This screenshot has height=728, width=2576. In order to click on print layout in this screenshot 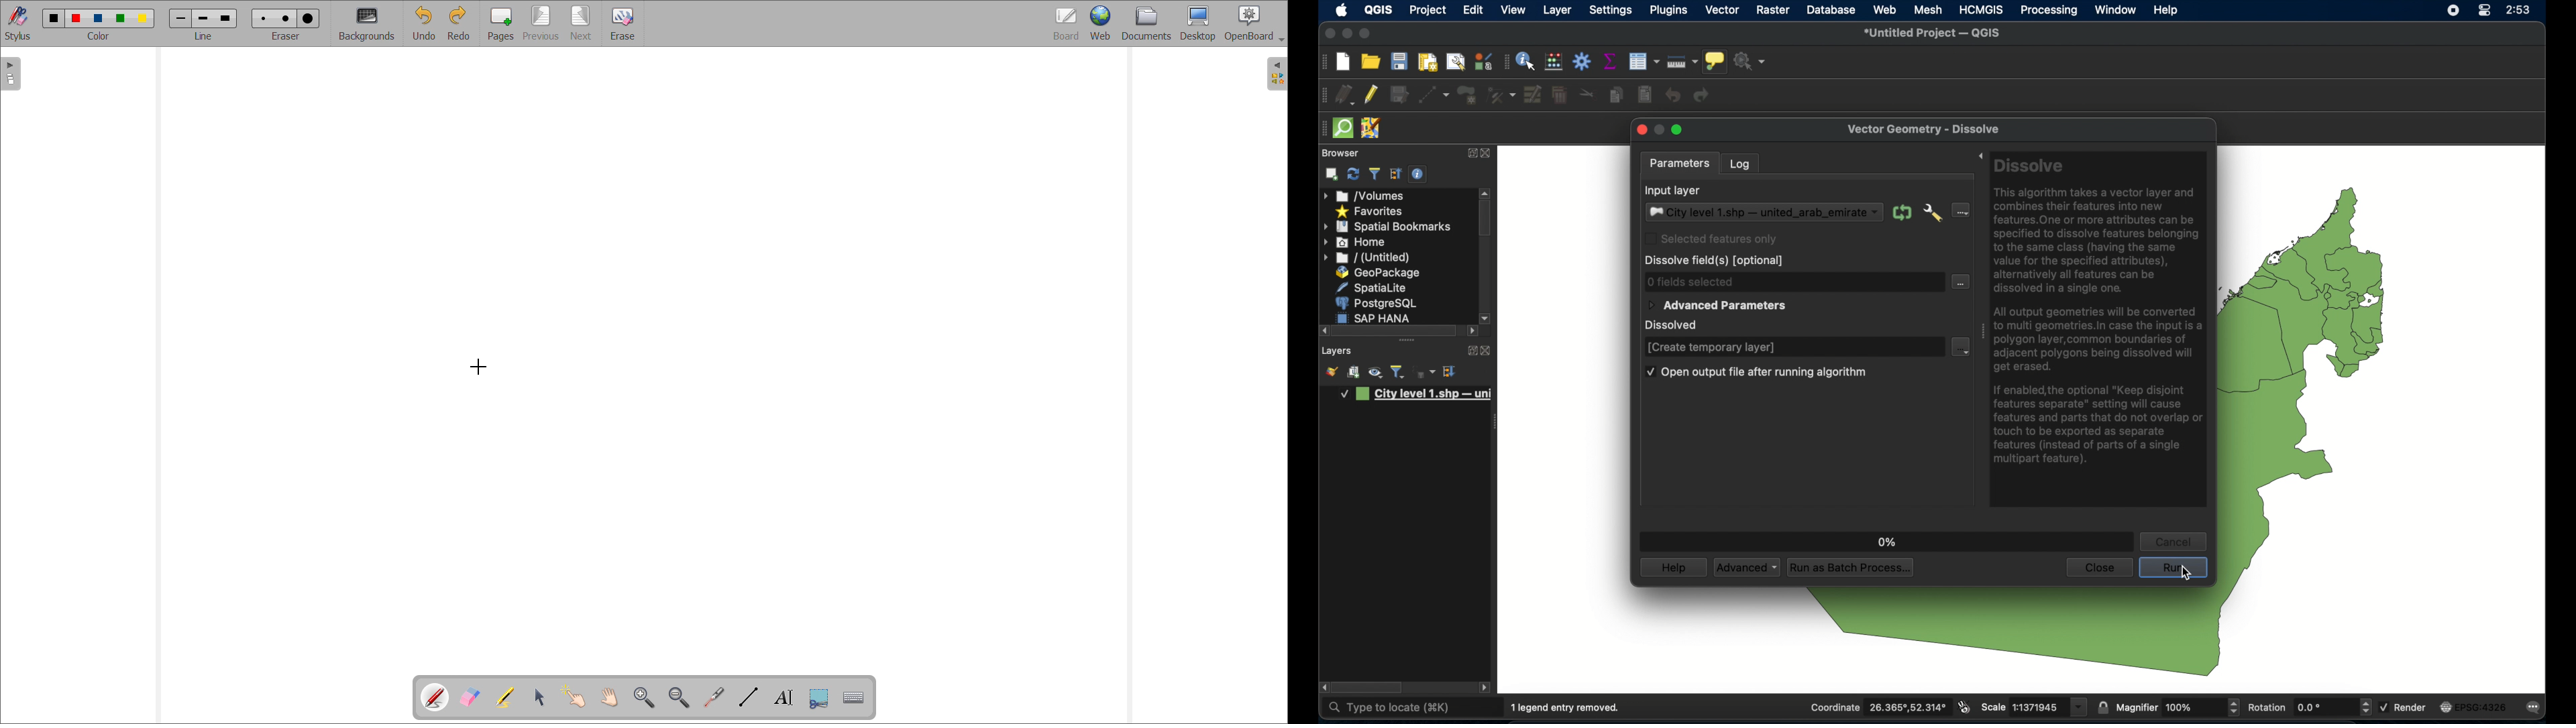, I will do `click(1426, 63)`.